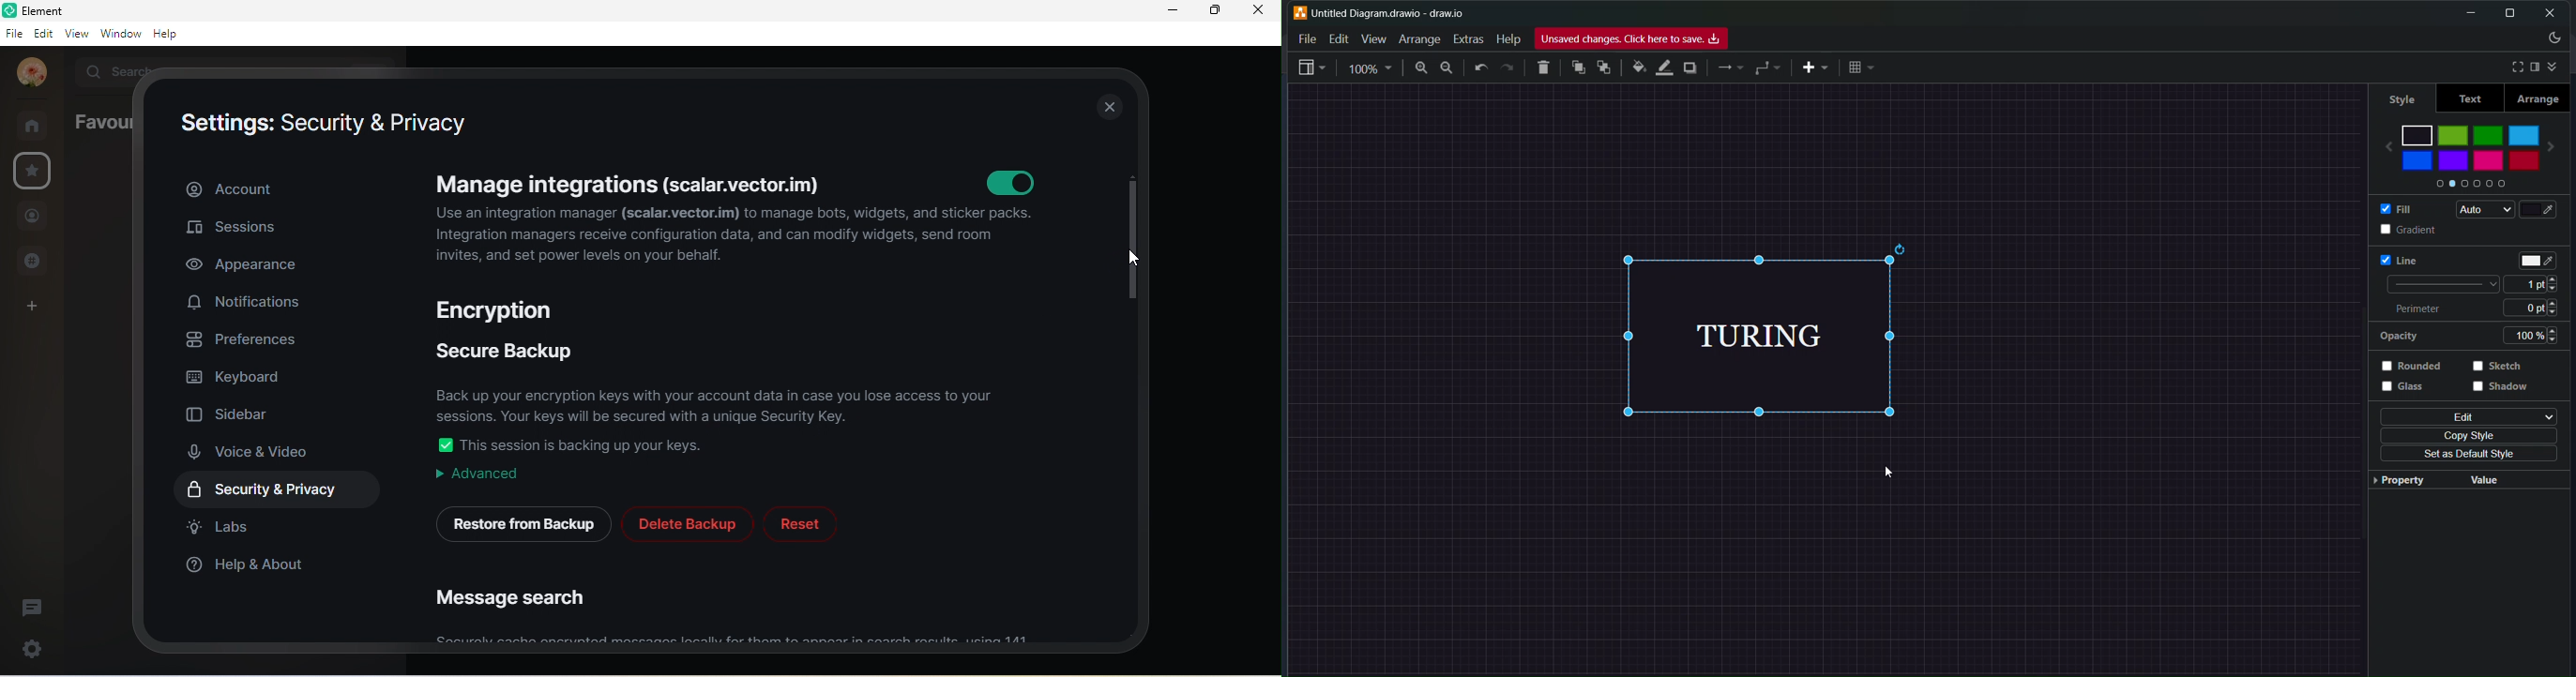 The height and width of the screenshot is (700, 2576). Describe the element at coordinates (13, 34) in the screenshot. I see `file` at that location.